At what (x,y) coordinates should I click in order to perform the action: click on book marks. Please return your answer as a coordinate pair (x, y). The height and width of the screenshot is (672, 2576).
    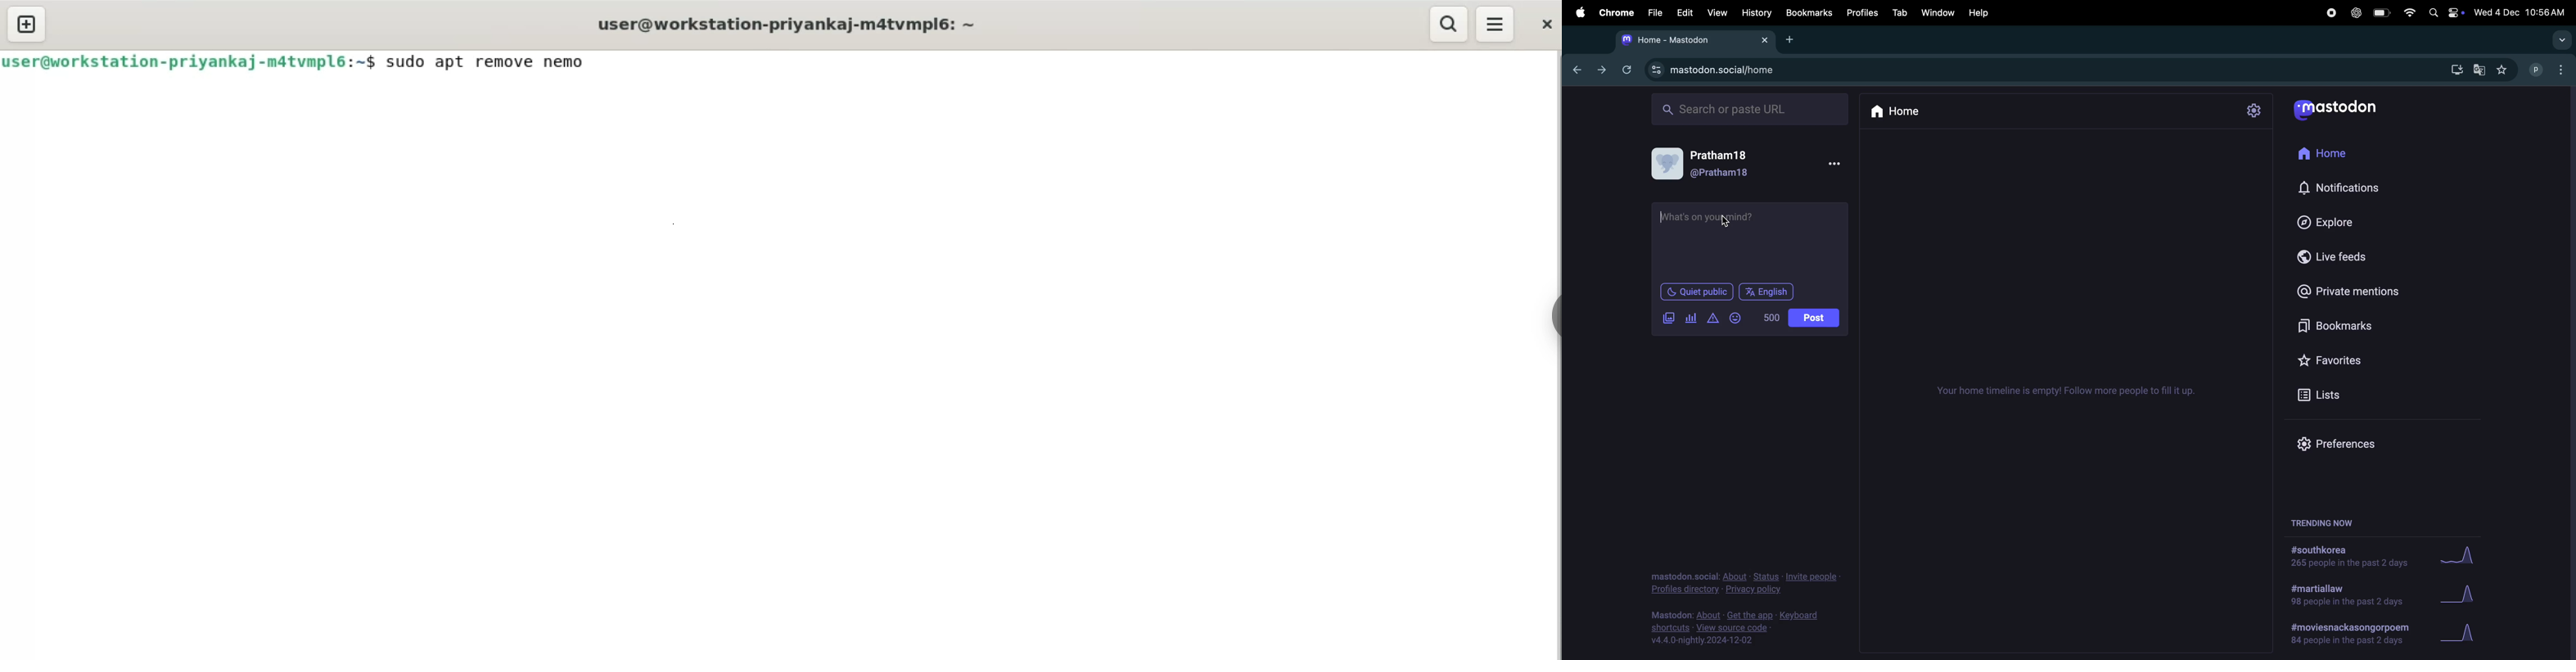
    Looking at the image, I should click on (2350, 322).